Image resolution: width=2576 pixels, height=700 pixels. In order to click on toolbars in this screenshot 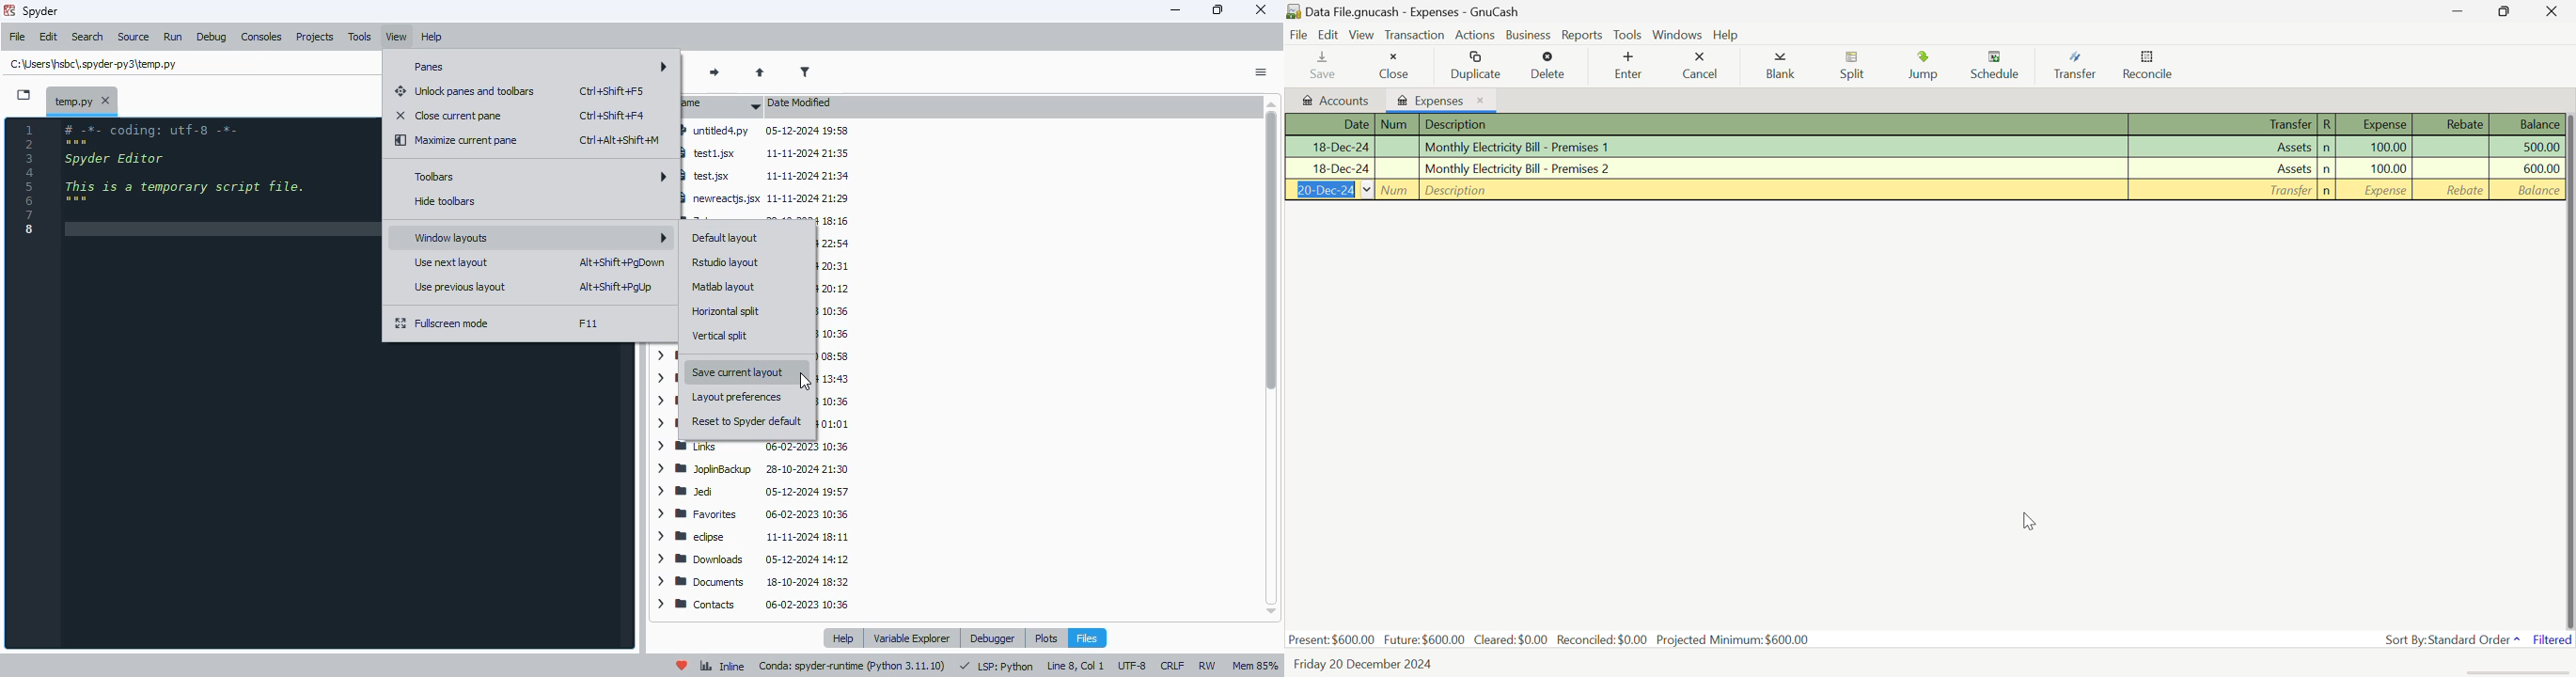, I will do `click(541, 177)`.